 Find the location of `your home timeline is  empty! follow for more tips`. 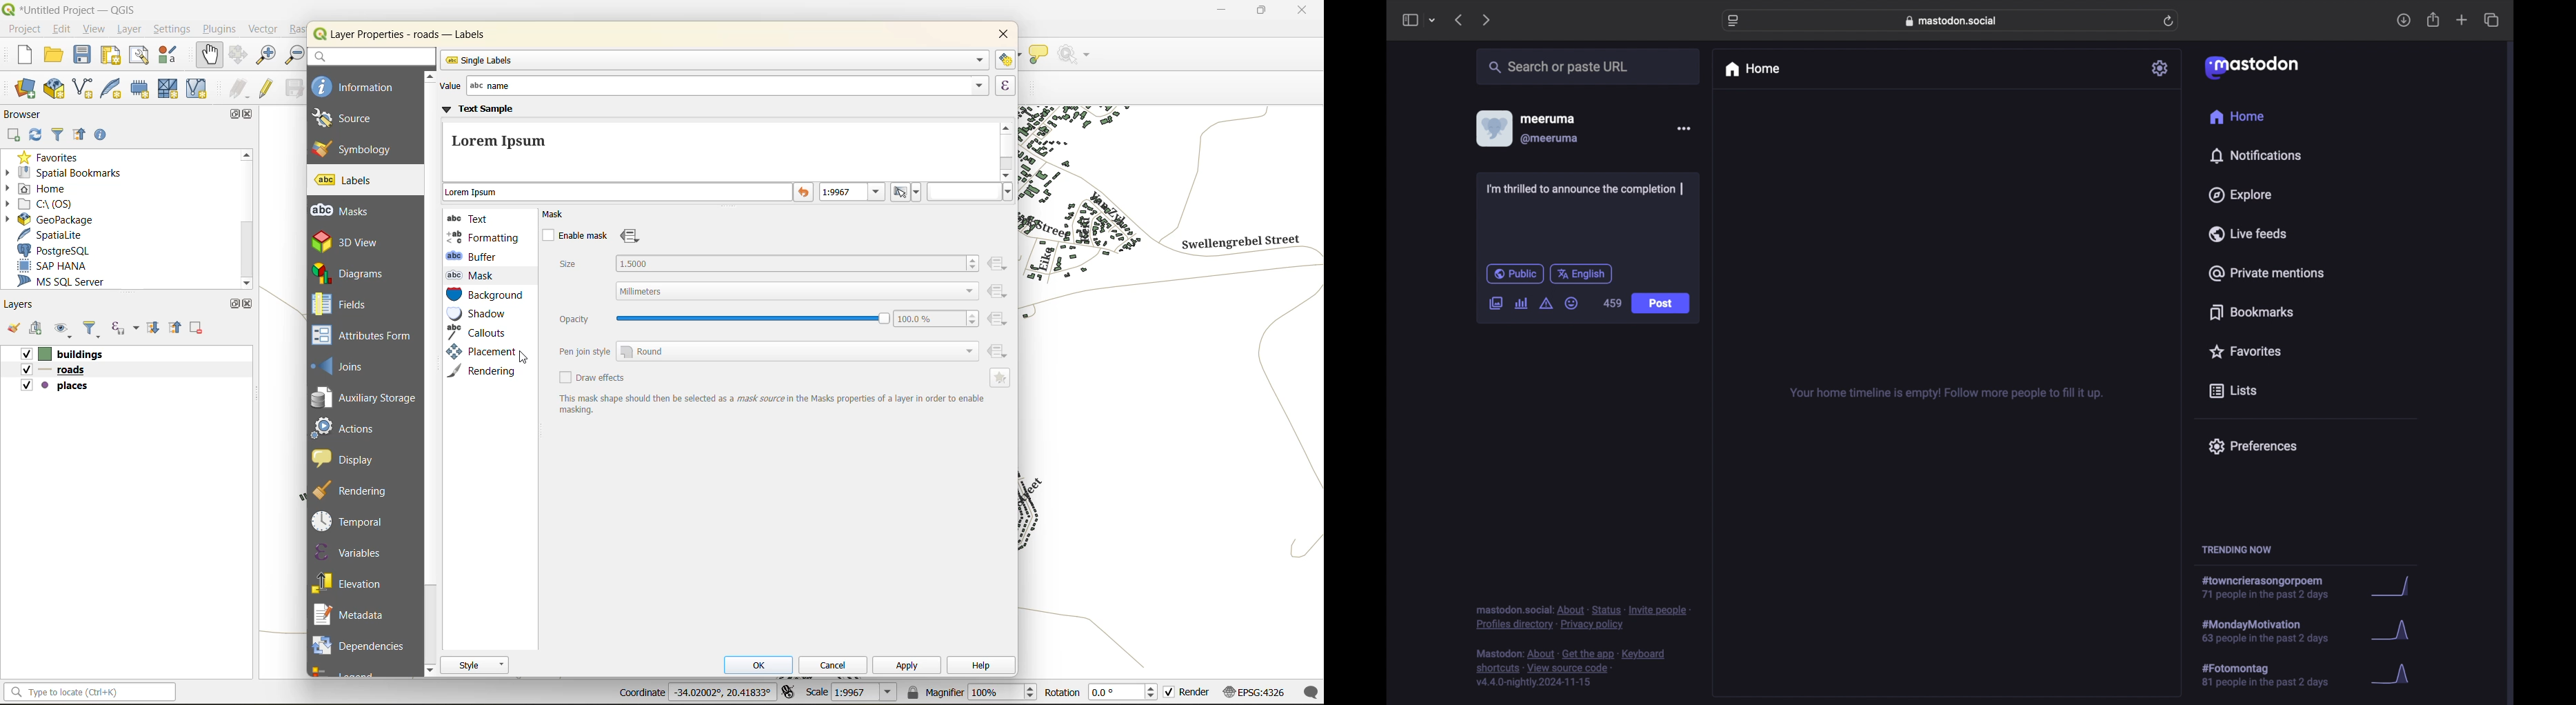

your home timeline is  empty! follow for more tips is located at coordinates (1945, 394).